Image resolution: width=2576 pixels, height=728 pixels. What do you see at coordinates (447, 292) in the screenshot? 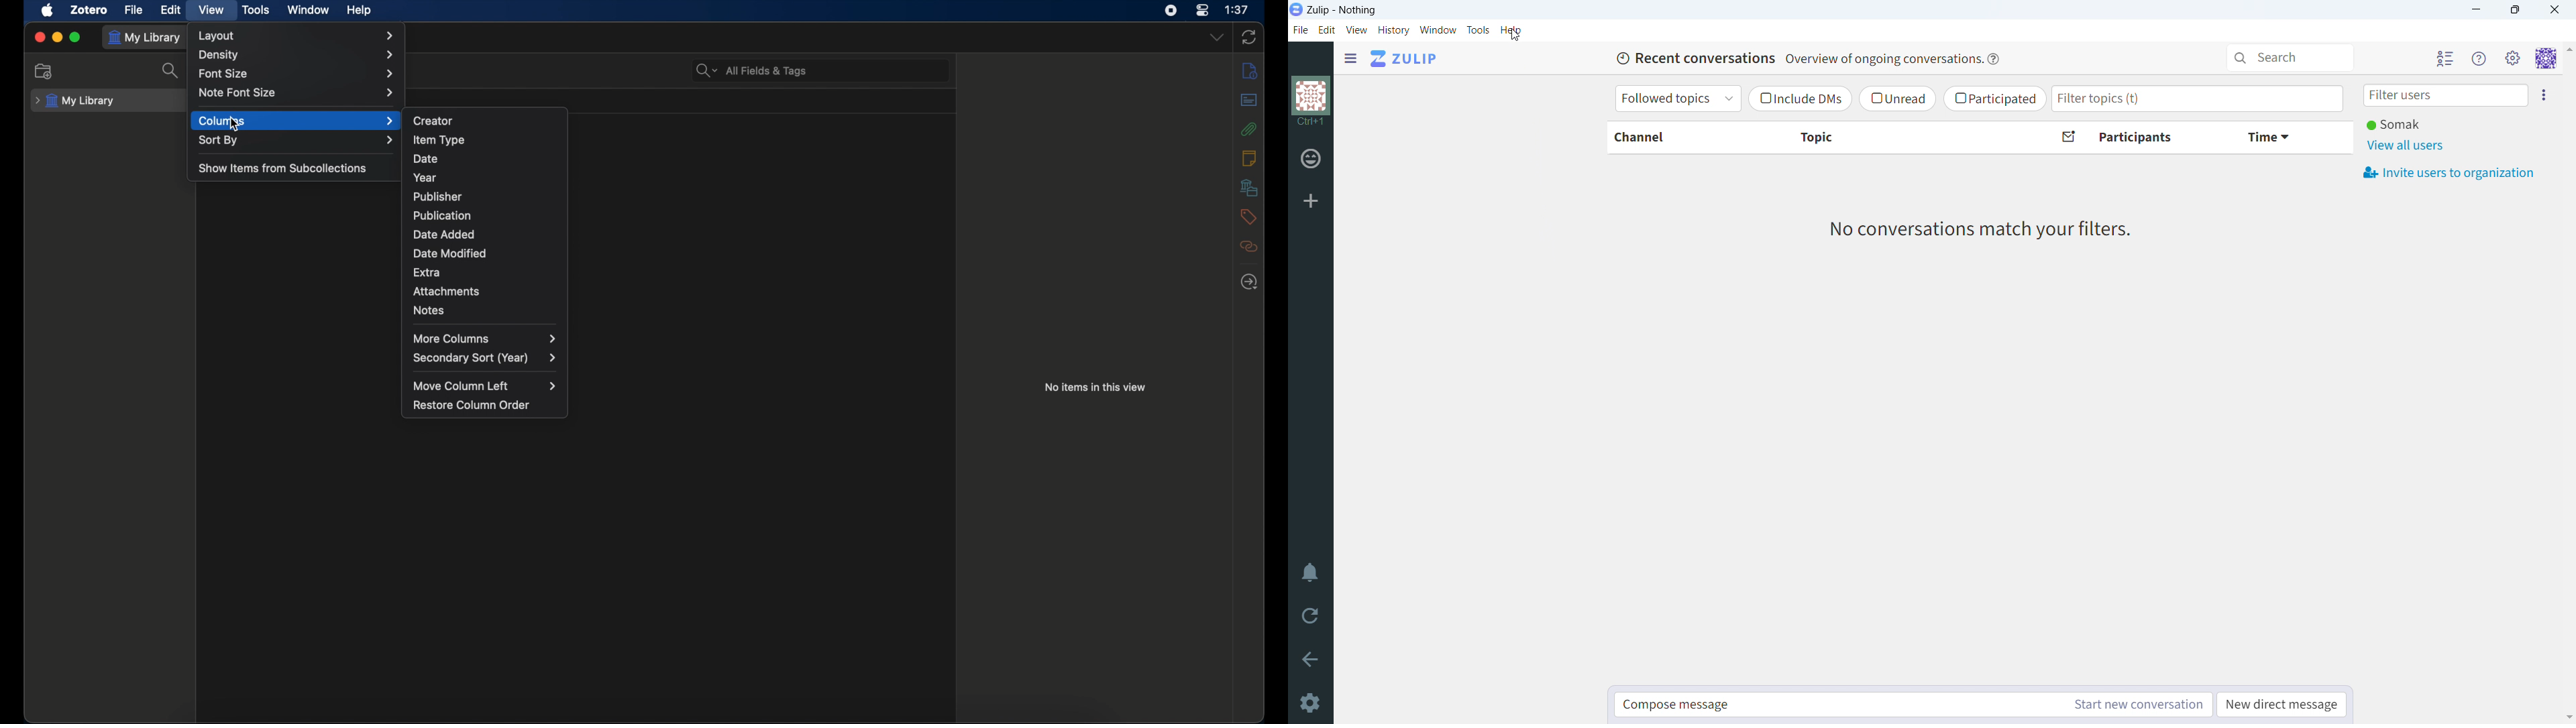
I see `attachments` at bounding box center [447, 292].